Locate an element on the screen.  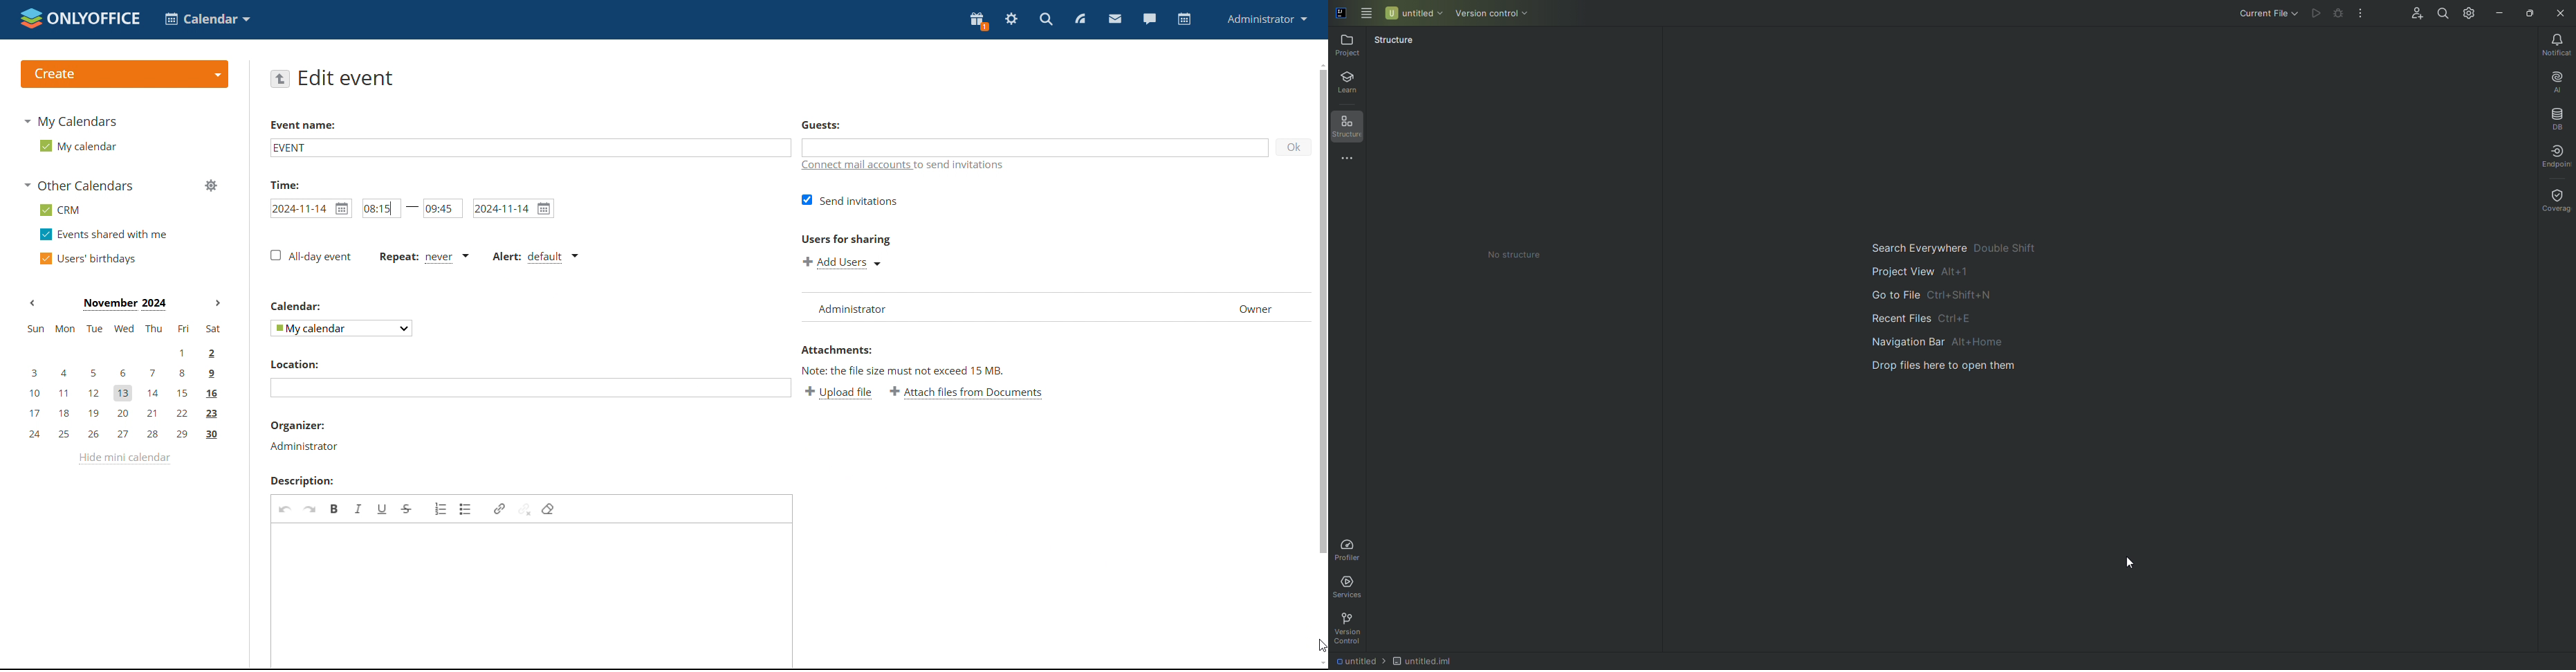
next month is located at coordinates (218, 303).